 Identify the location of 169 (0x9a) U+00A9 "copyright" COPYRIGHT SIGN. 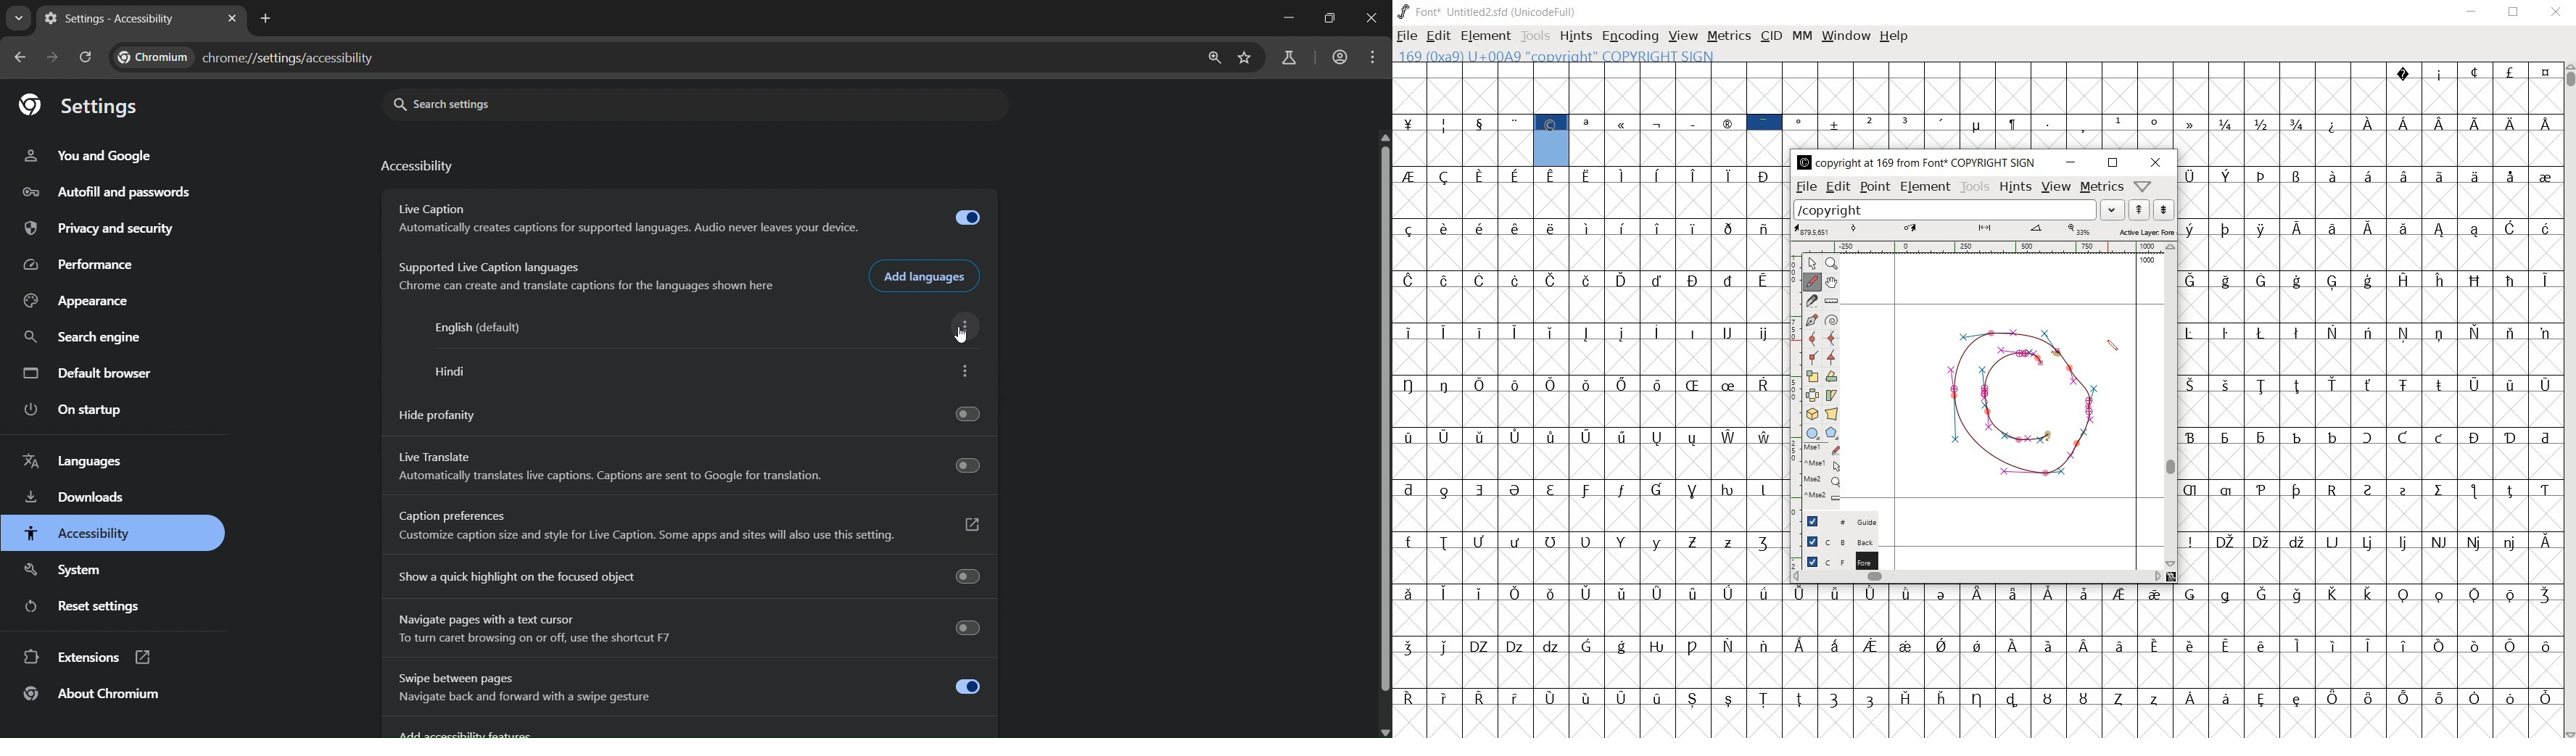
(1552, 138).